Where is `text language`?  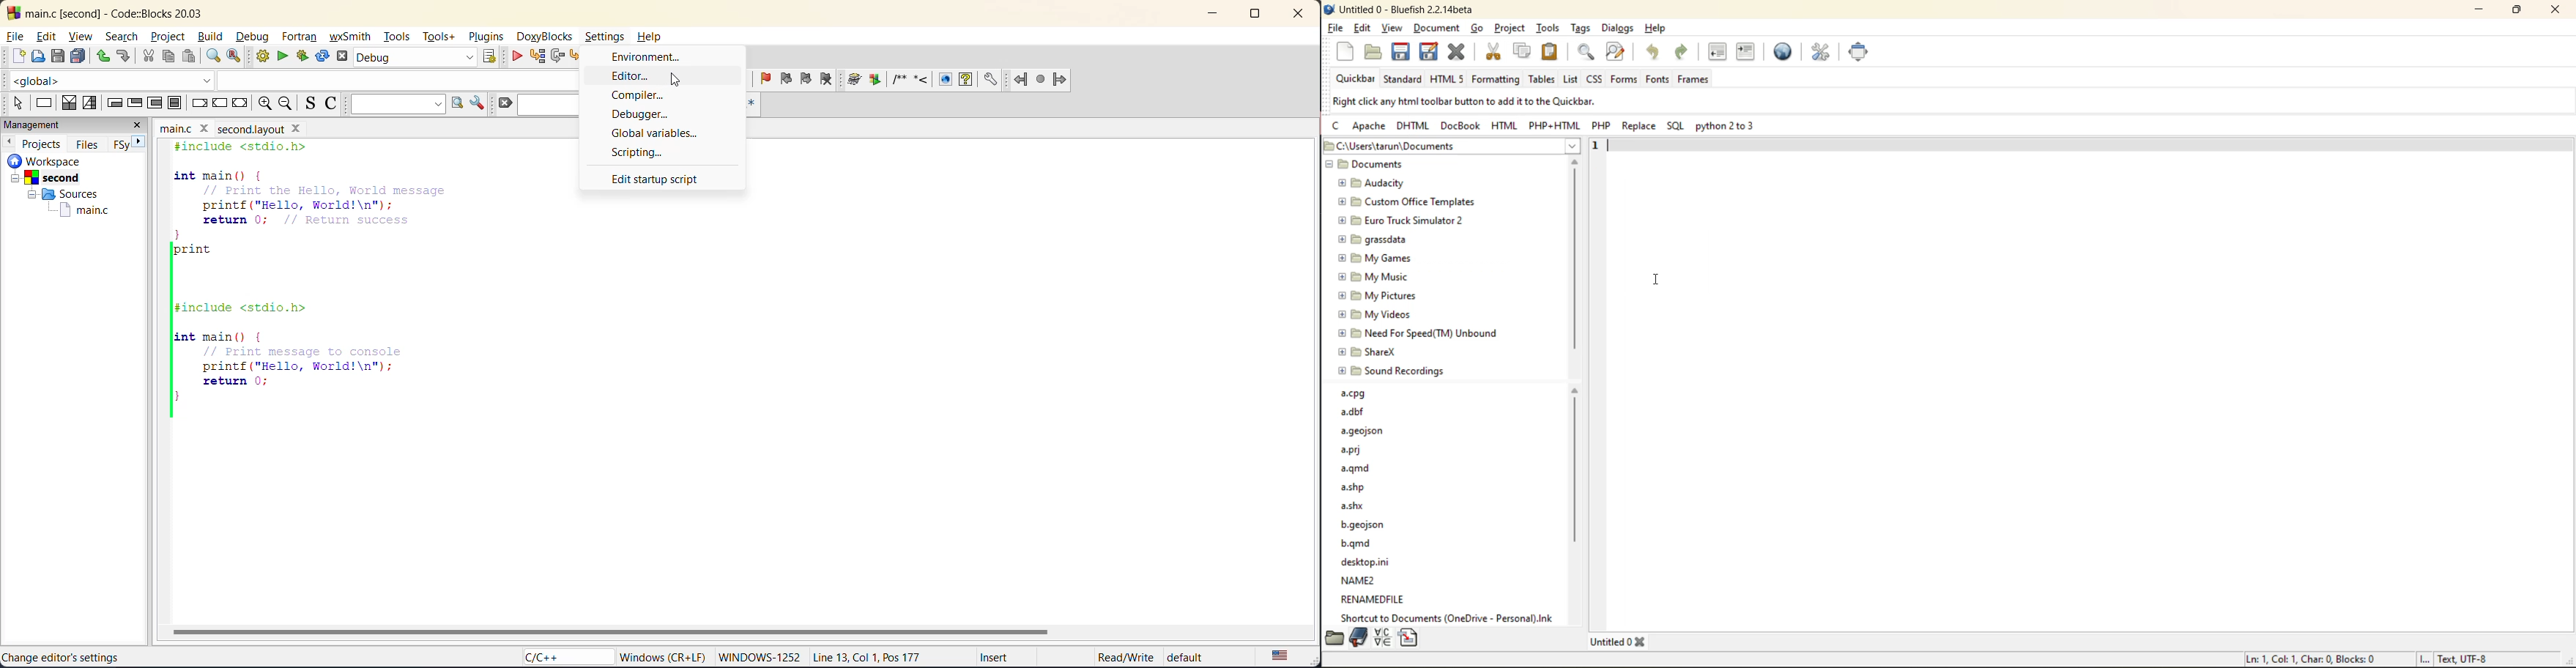 text language is located at coordinates (1282, 656).